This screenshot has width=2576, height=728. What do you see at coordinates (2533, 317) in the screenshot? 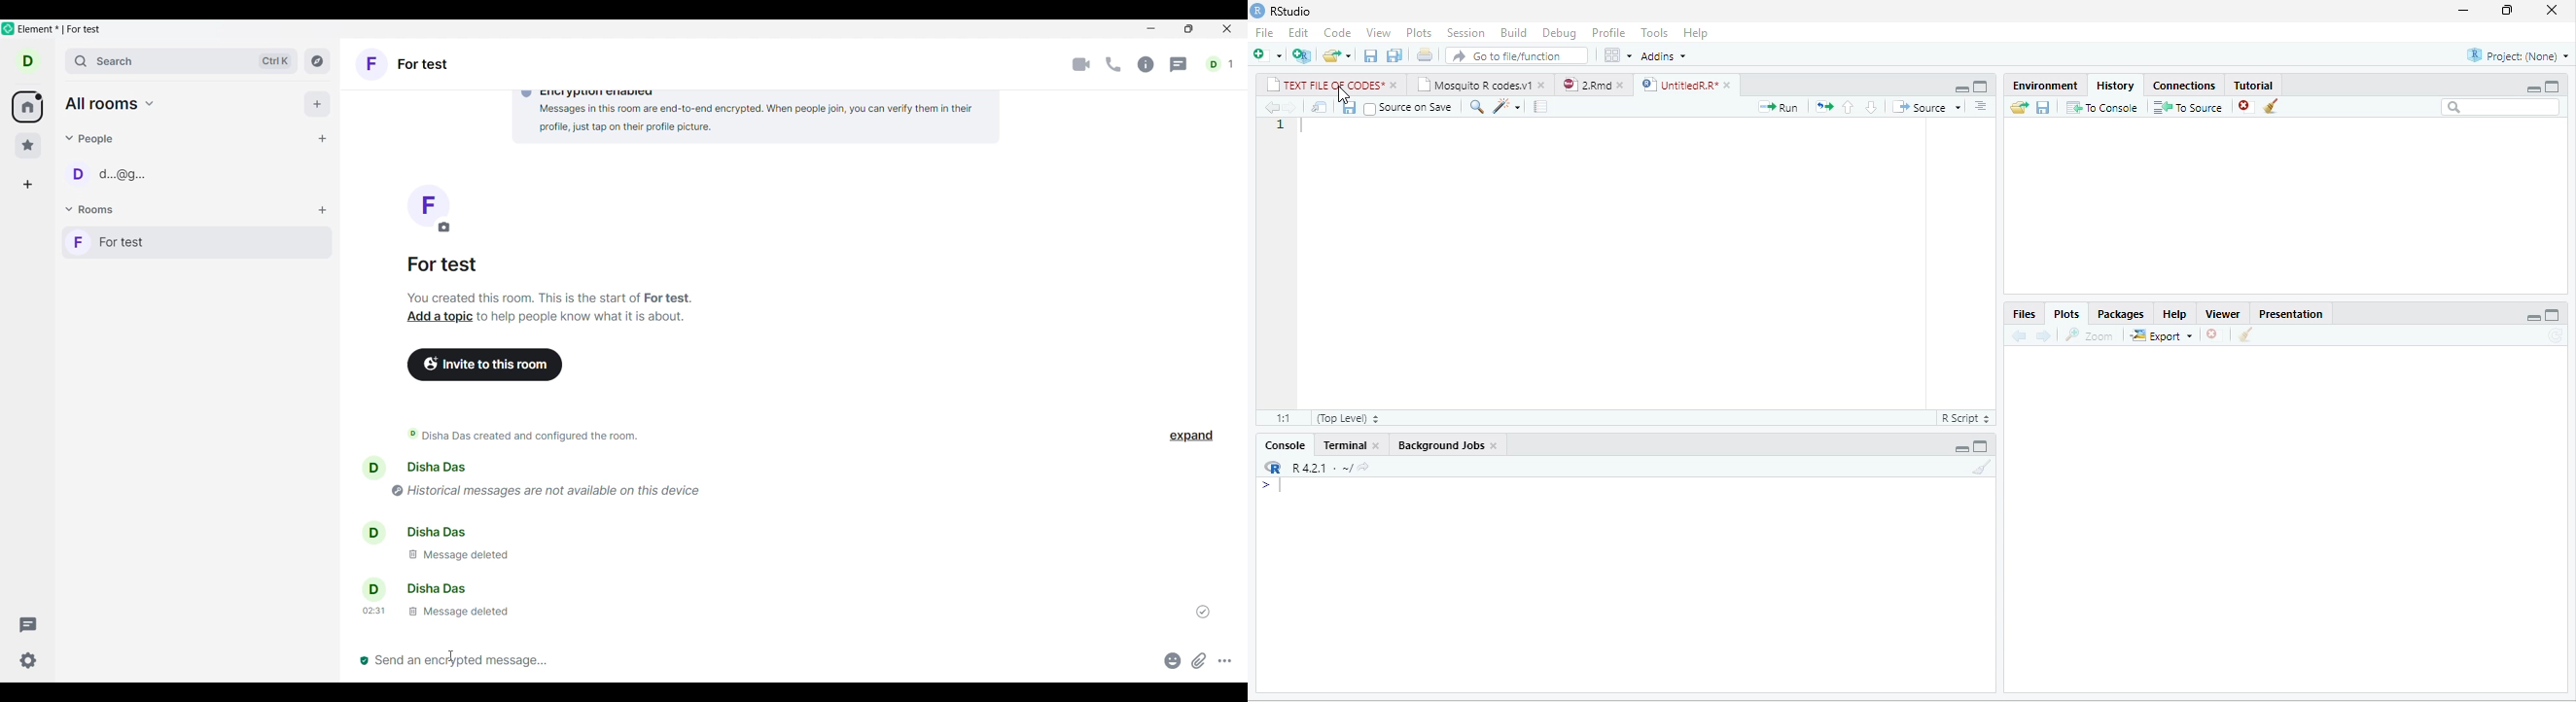
I see `minimize` at bounding box center [2533, 317].